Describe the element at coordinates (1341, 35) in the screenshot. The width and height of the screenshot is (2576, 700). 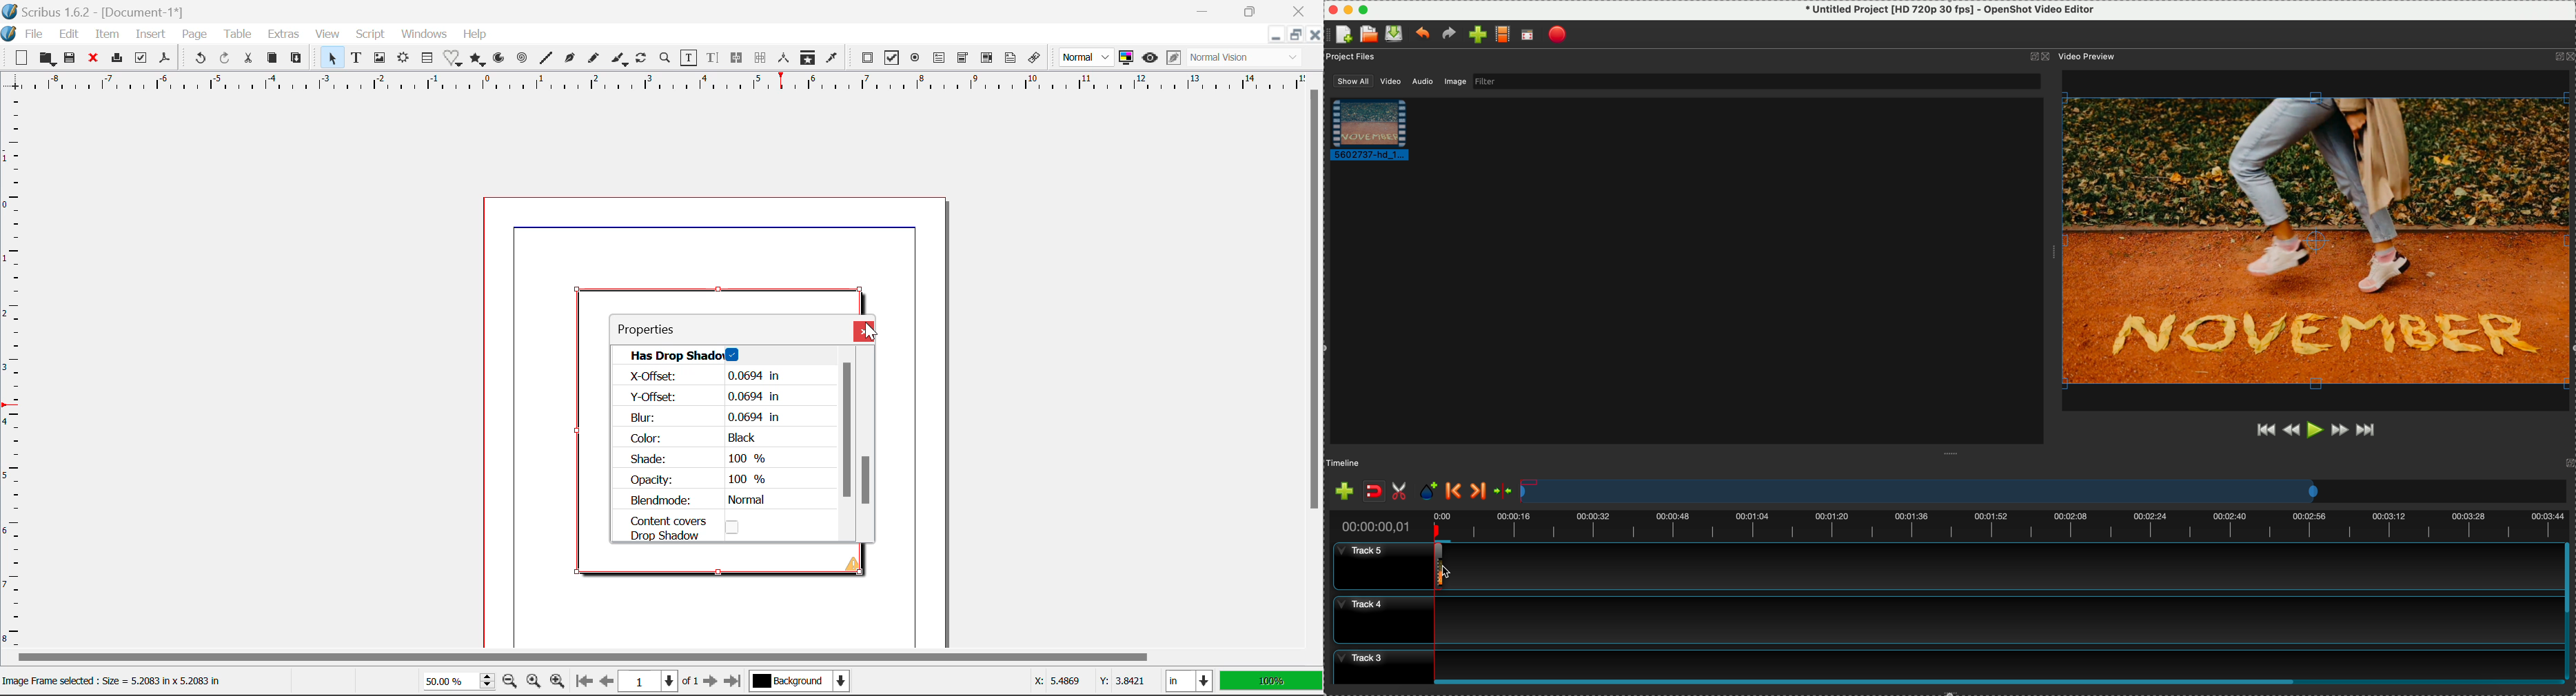
I see `create file` at that location.